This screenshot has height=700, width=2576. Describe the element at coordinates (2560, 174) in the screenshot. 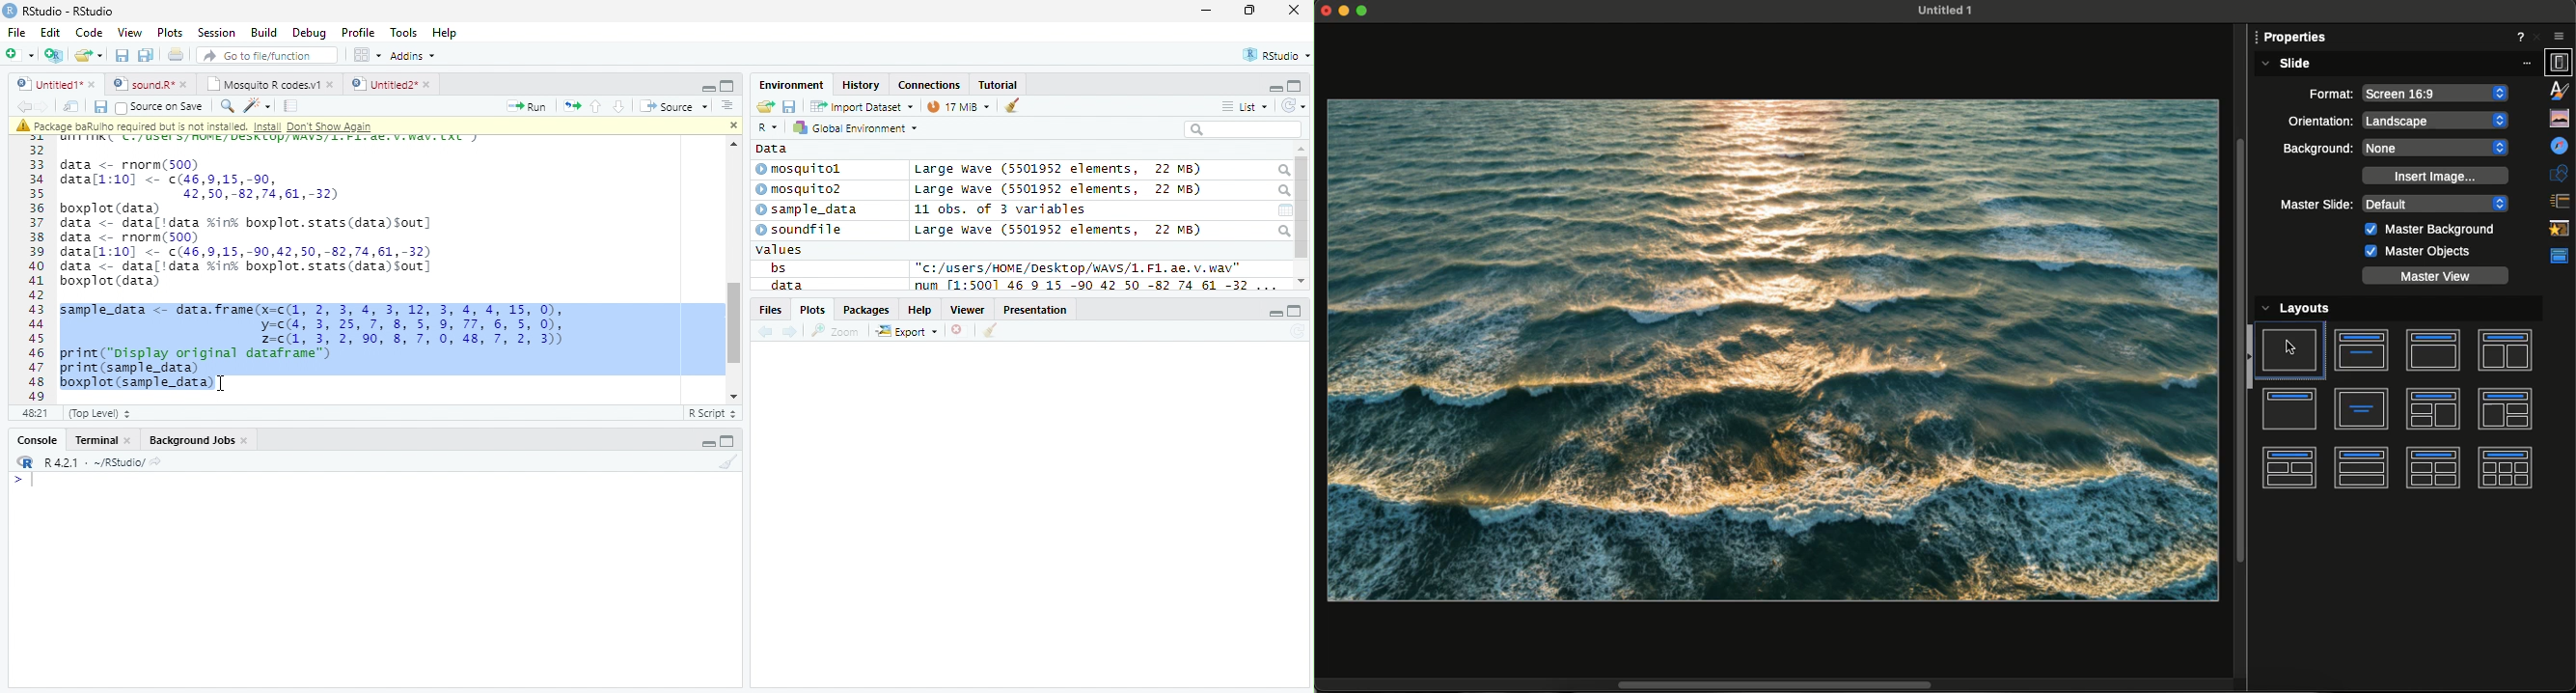

I see `Shapes` at that location.